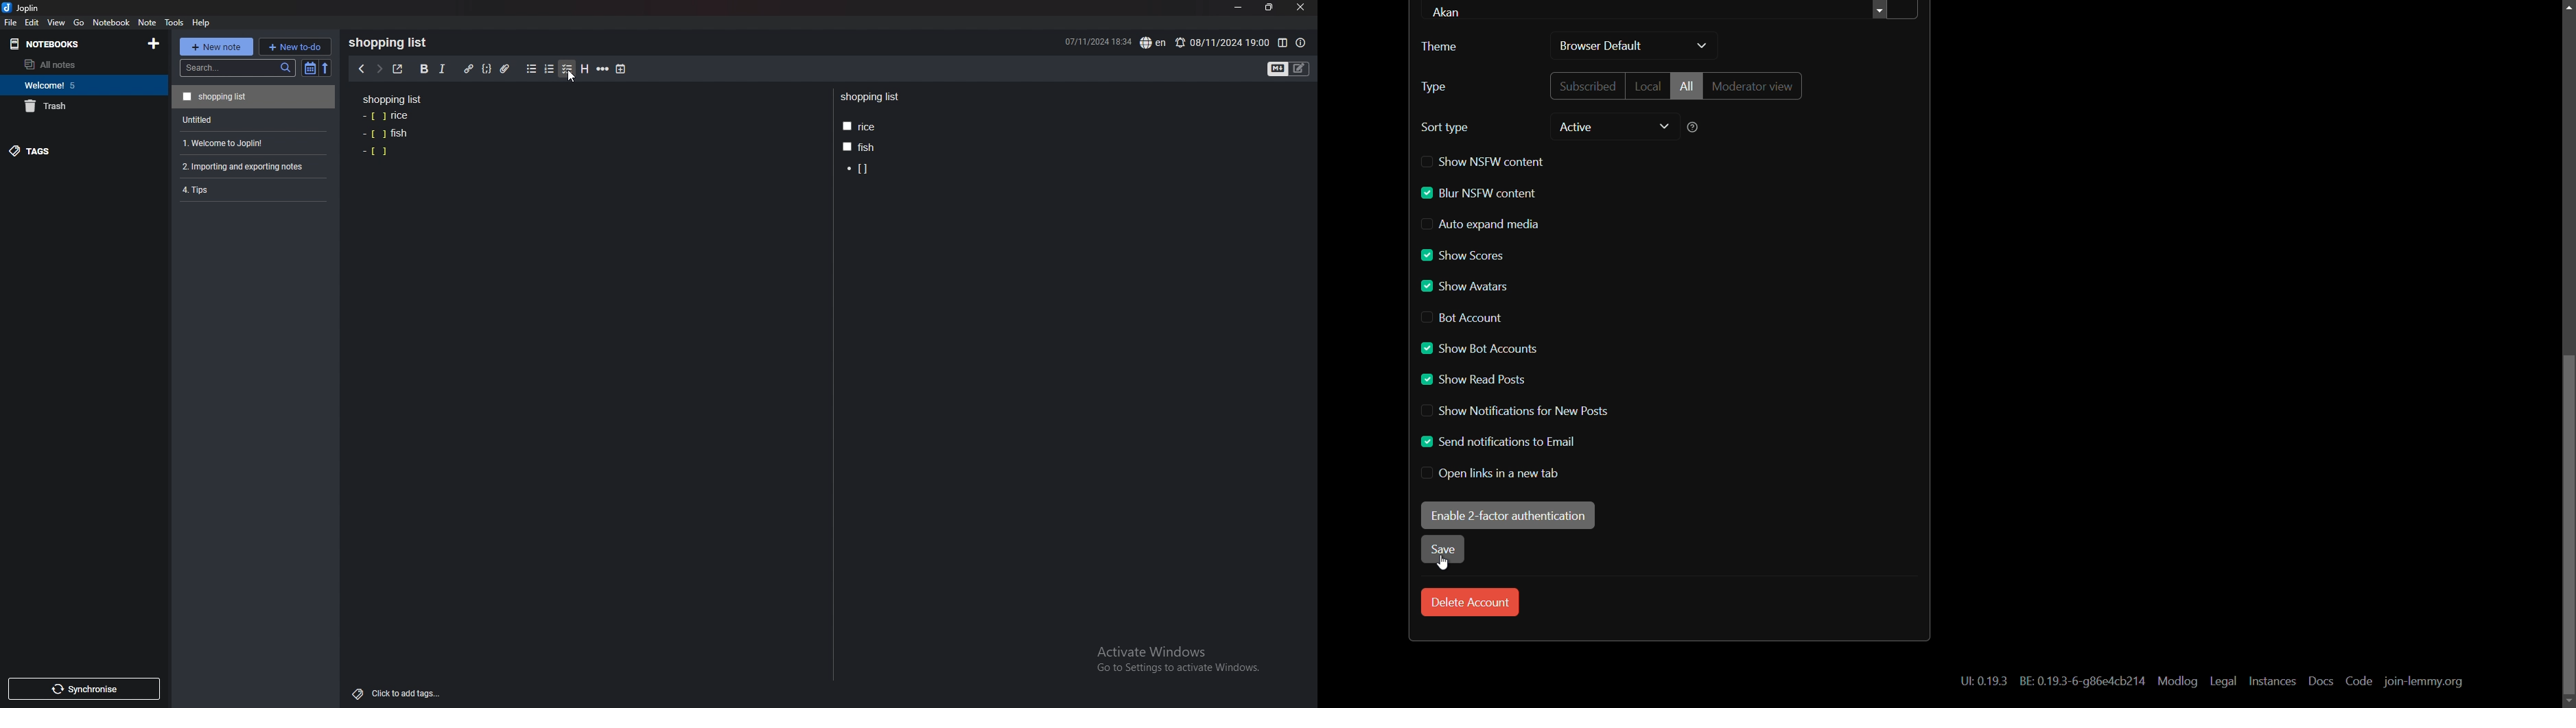 The image size is (2576, 728). What do you see at coordinates (78, 64) in the screenshot?
I see `all notes` at bounding box center [78, 64].